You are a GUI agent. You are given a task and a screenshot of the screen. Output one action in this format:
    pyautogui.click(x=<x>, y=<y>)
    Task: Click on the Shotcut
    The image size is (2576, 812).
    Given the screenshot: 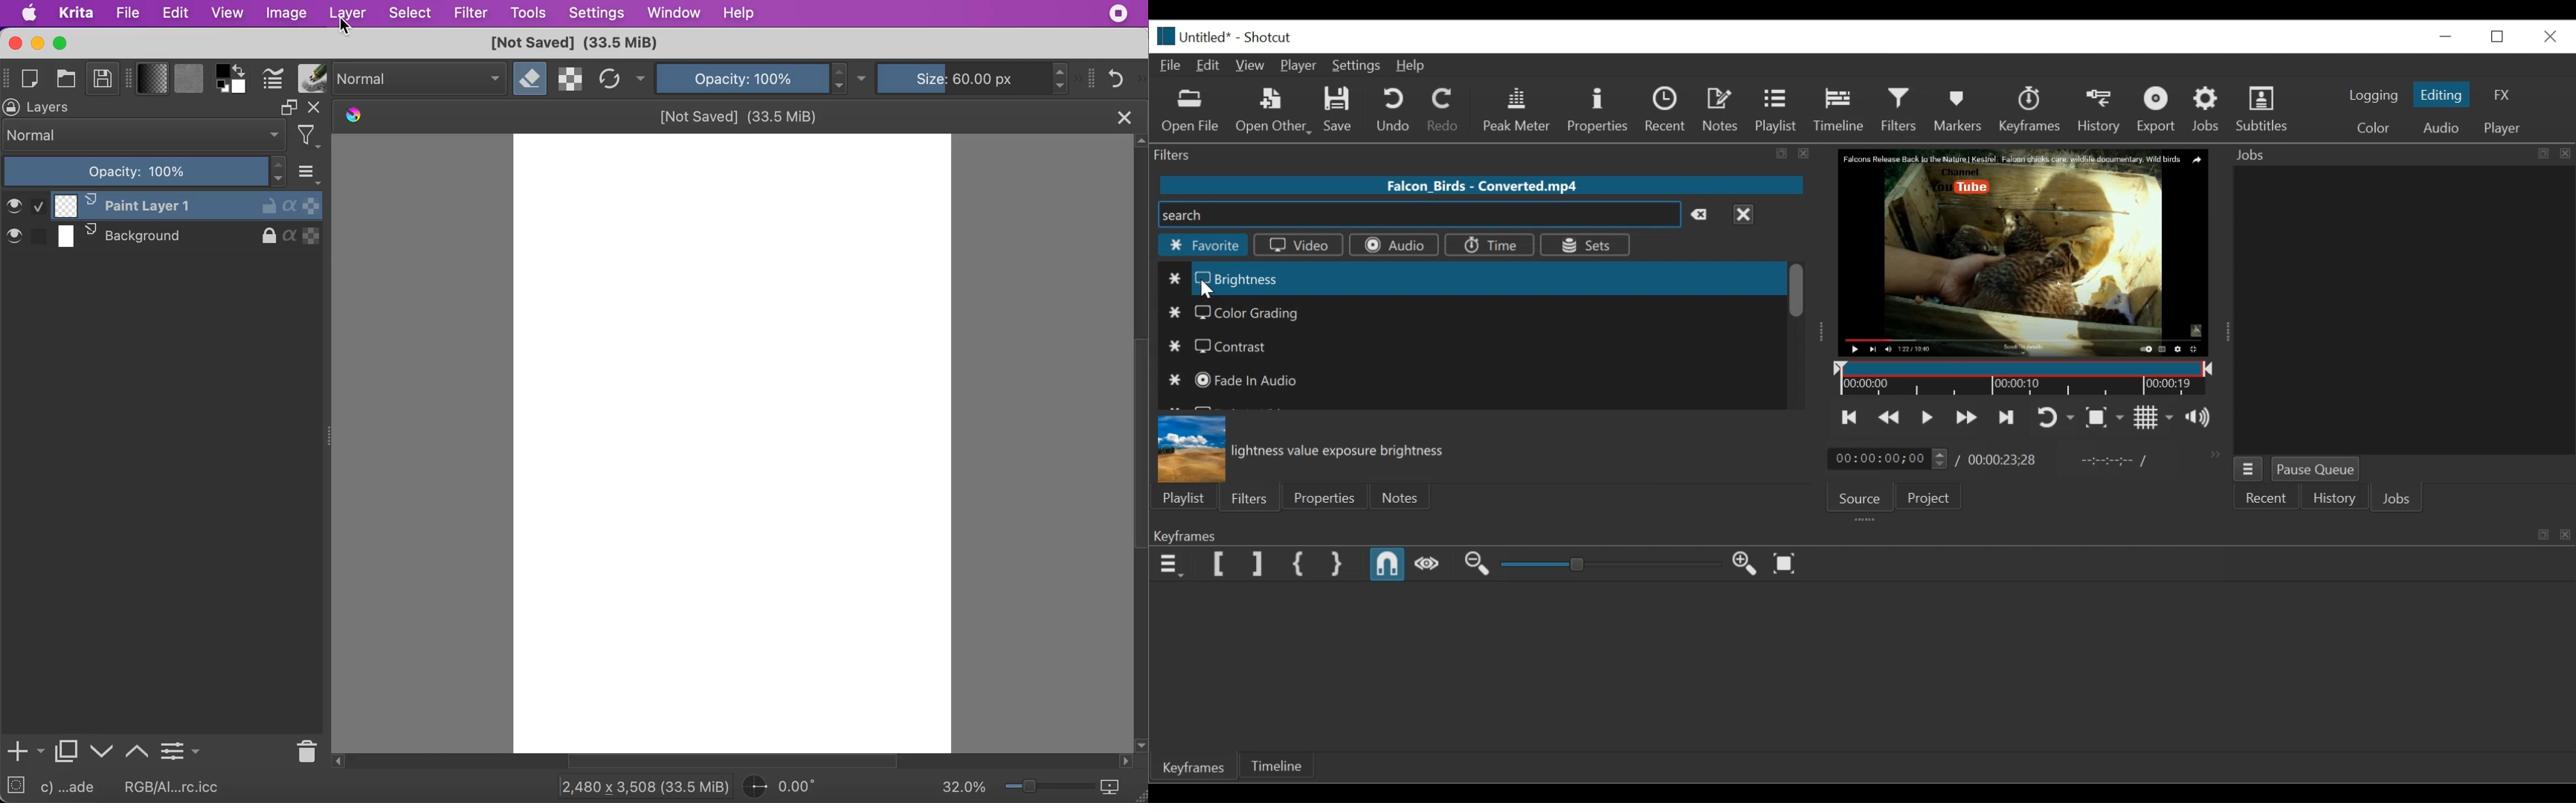 What is the action you would take?
    pyautogui.click(x=1270, y=37)
    